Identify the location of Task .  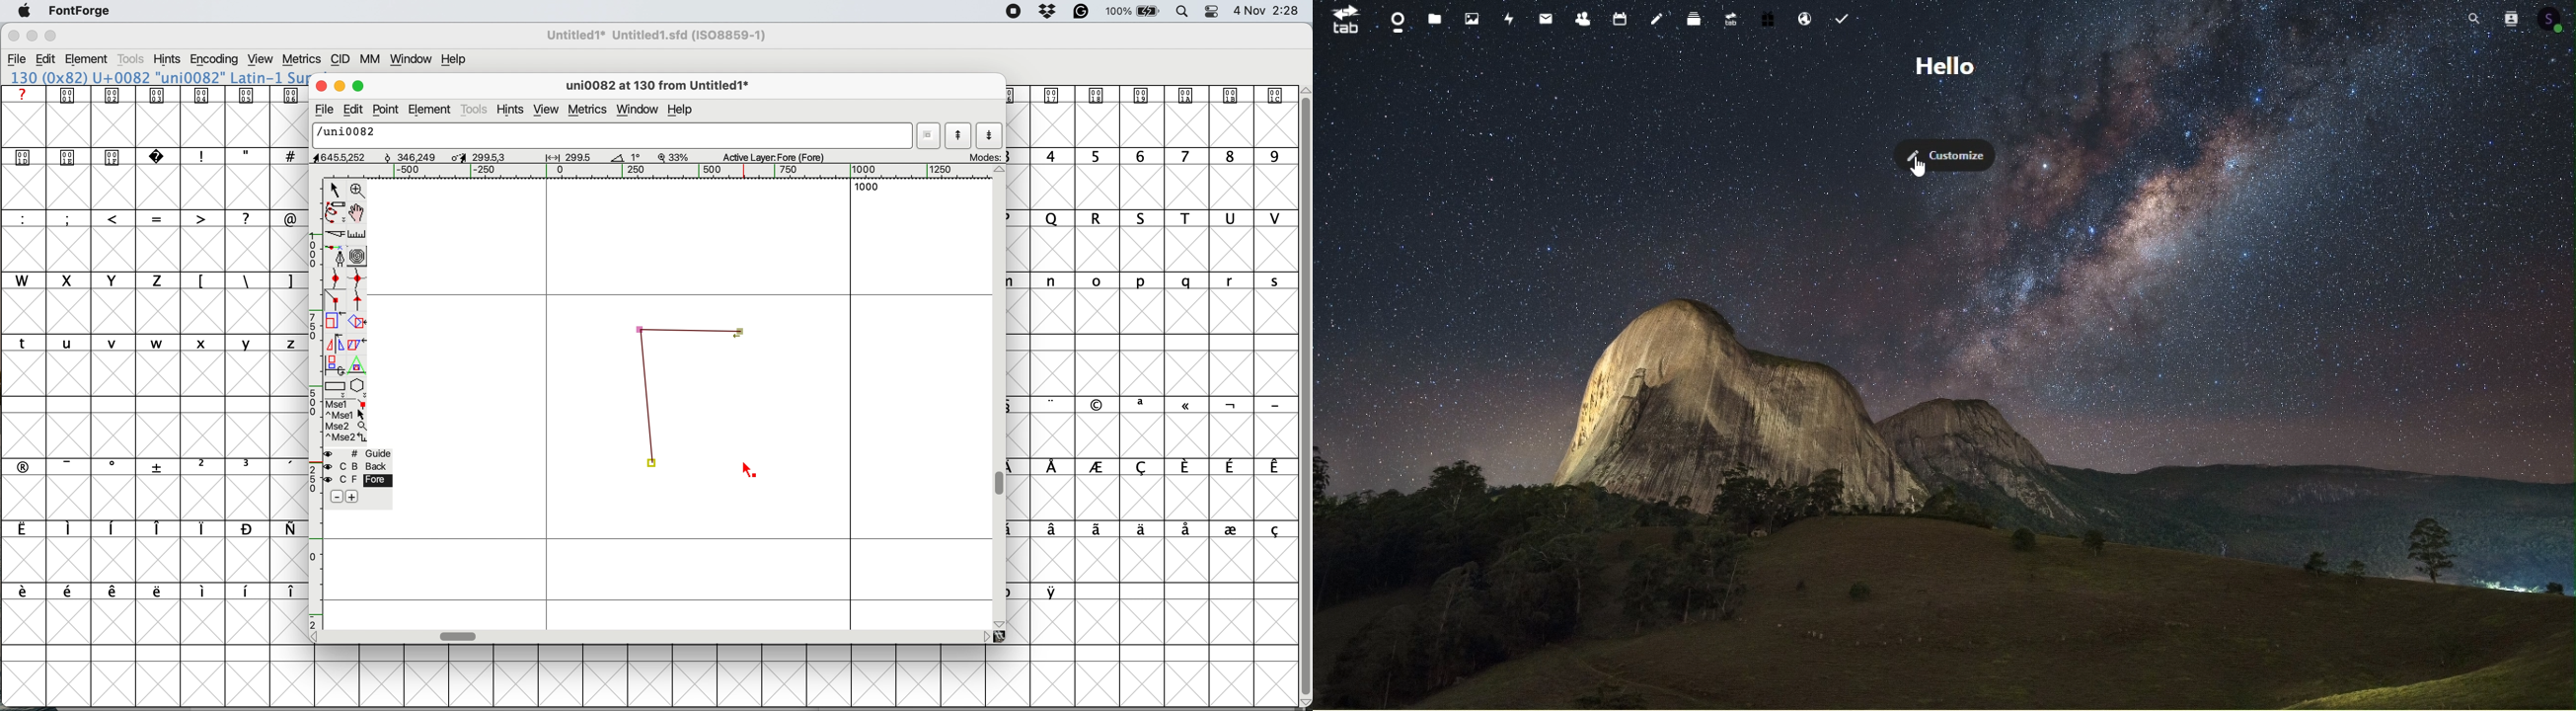
(1840, 15).